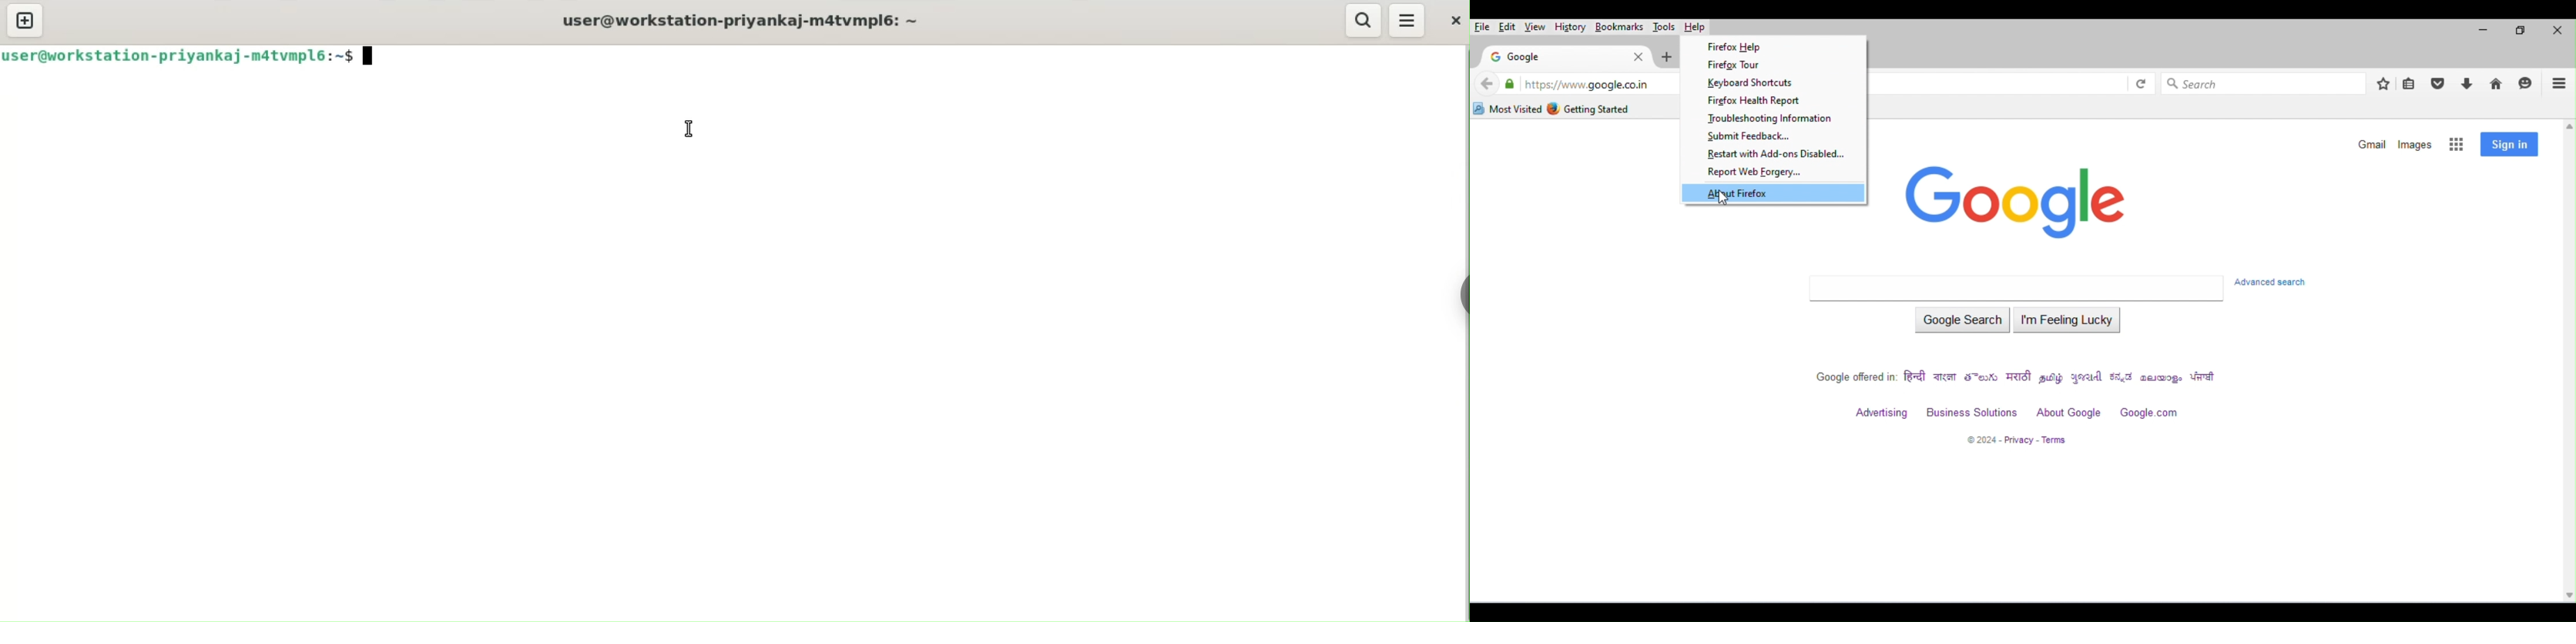  I want to click on firefox tour, so click(1736, 65).